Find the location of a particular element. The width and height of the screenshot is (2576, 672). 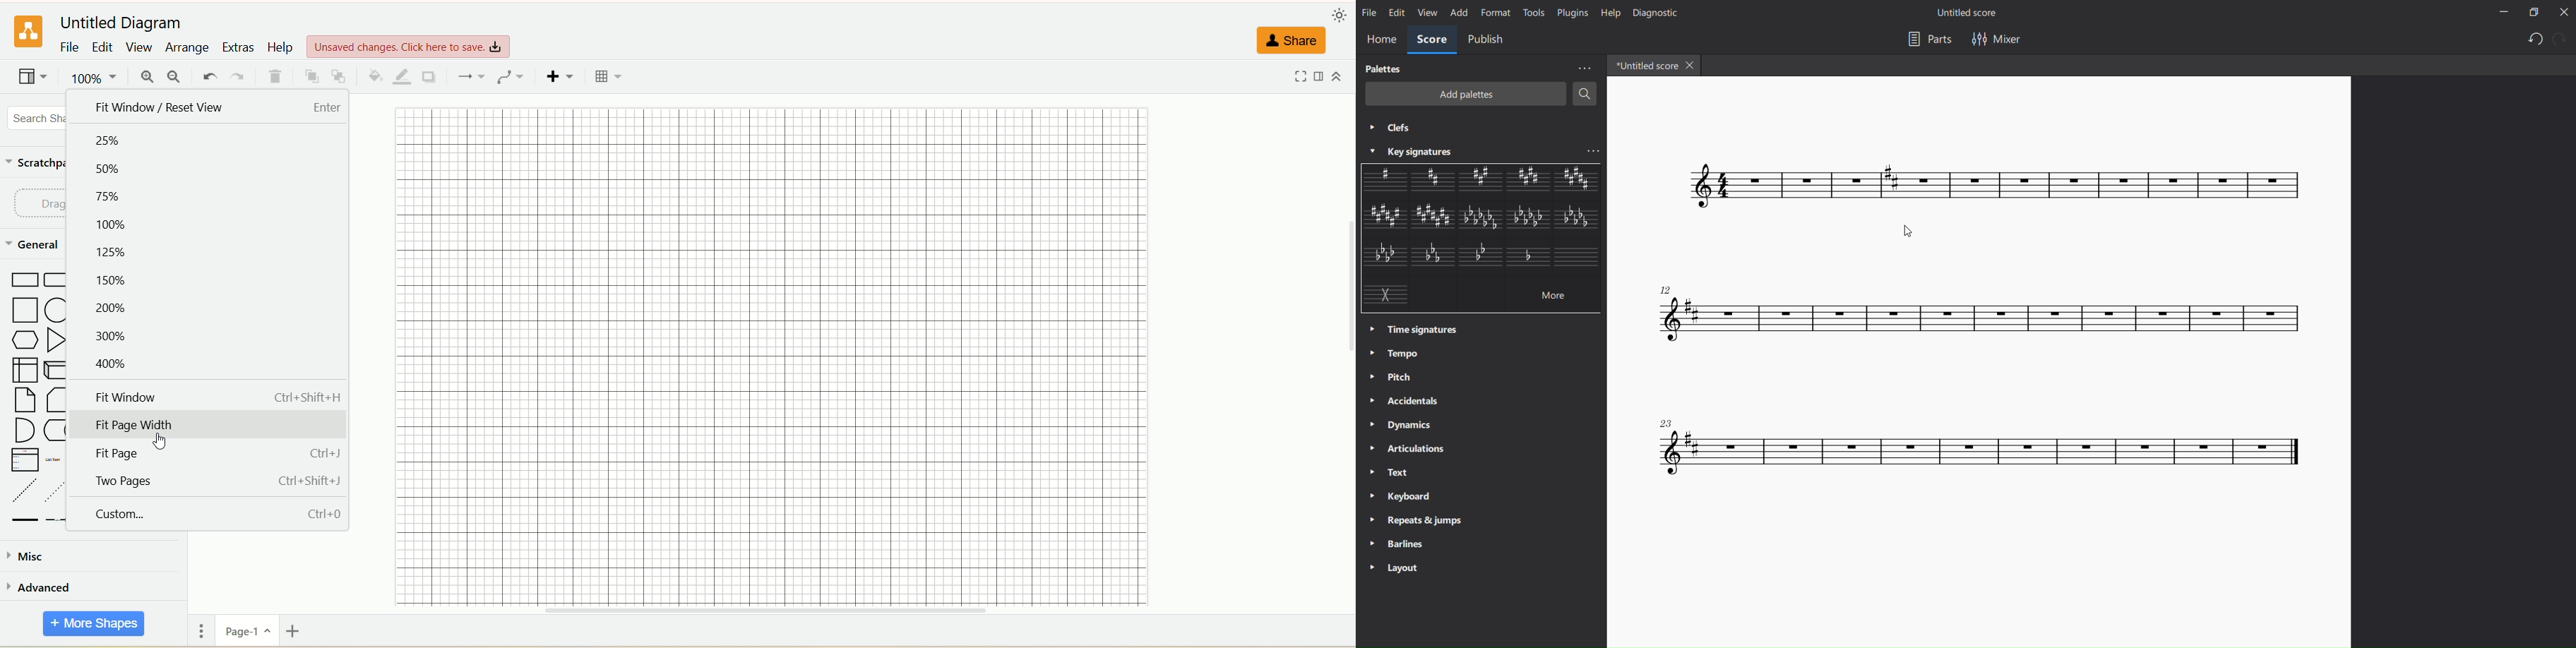

share is located at coordinates (1291, 41).